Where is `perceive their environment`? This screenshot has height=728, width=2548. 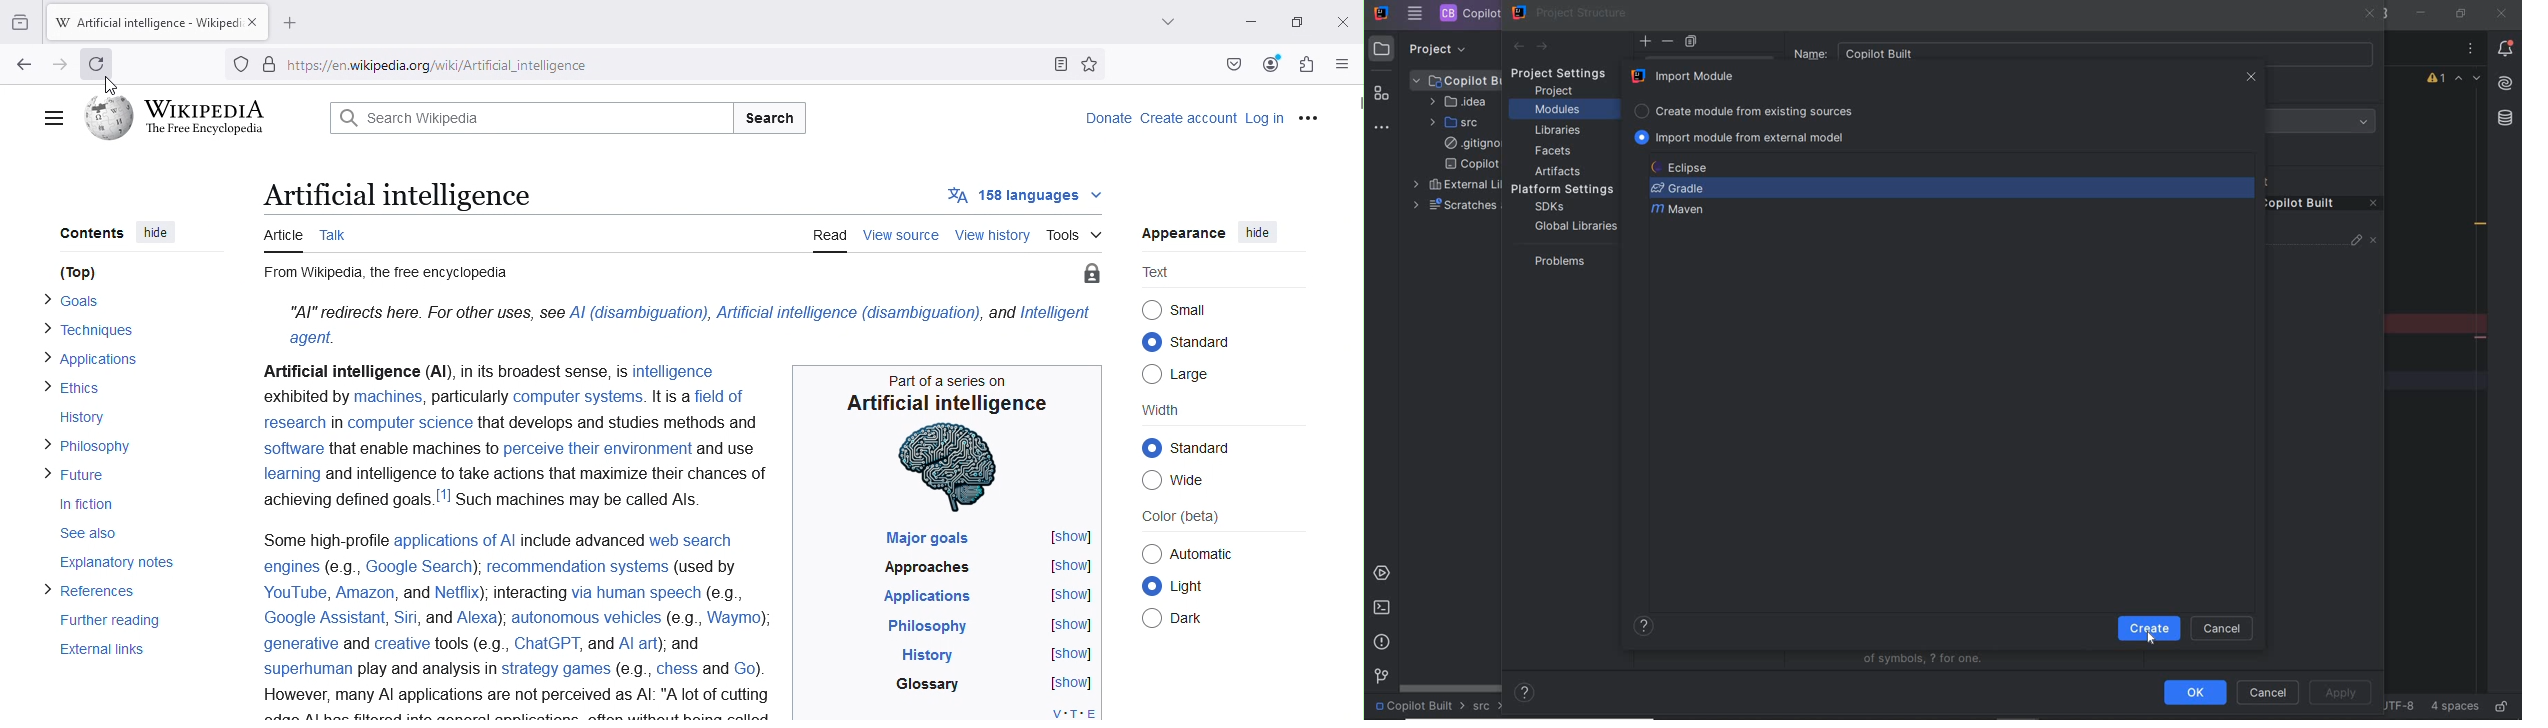 perceive their environment is located at coordinates (599, 449).